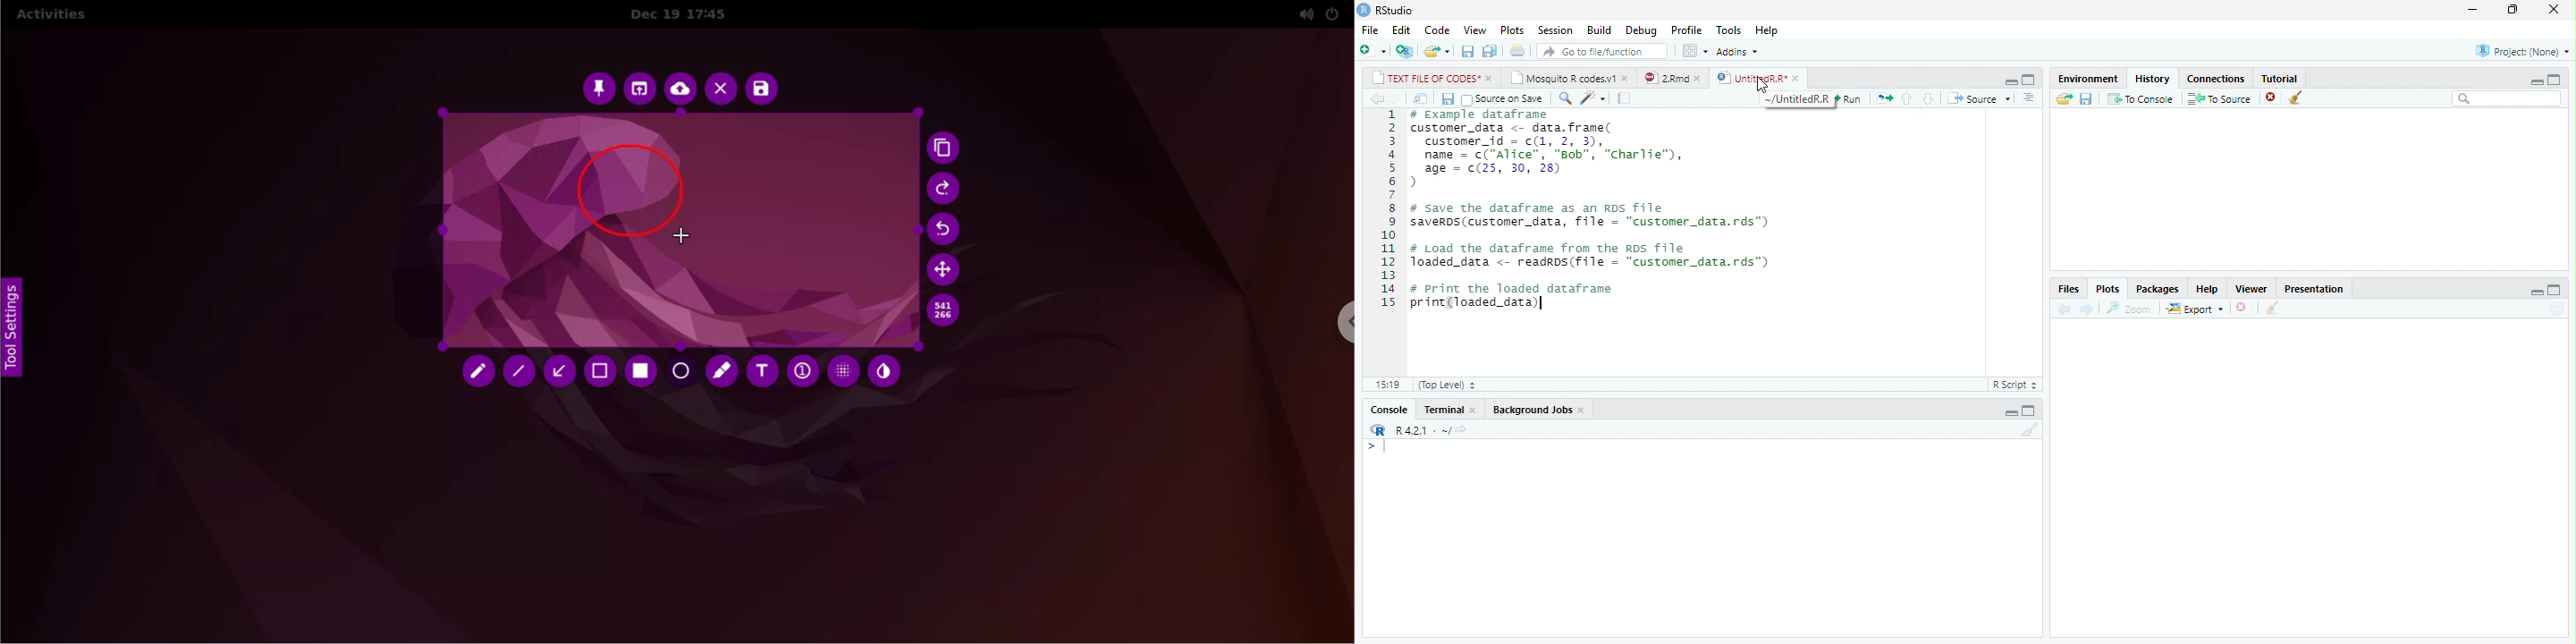 The width and height of the screenshot is (2576, 644). Describe the element at coordinates (1422, 99) in the screenshot. I see `open in new window` at that location.